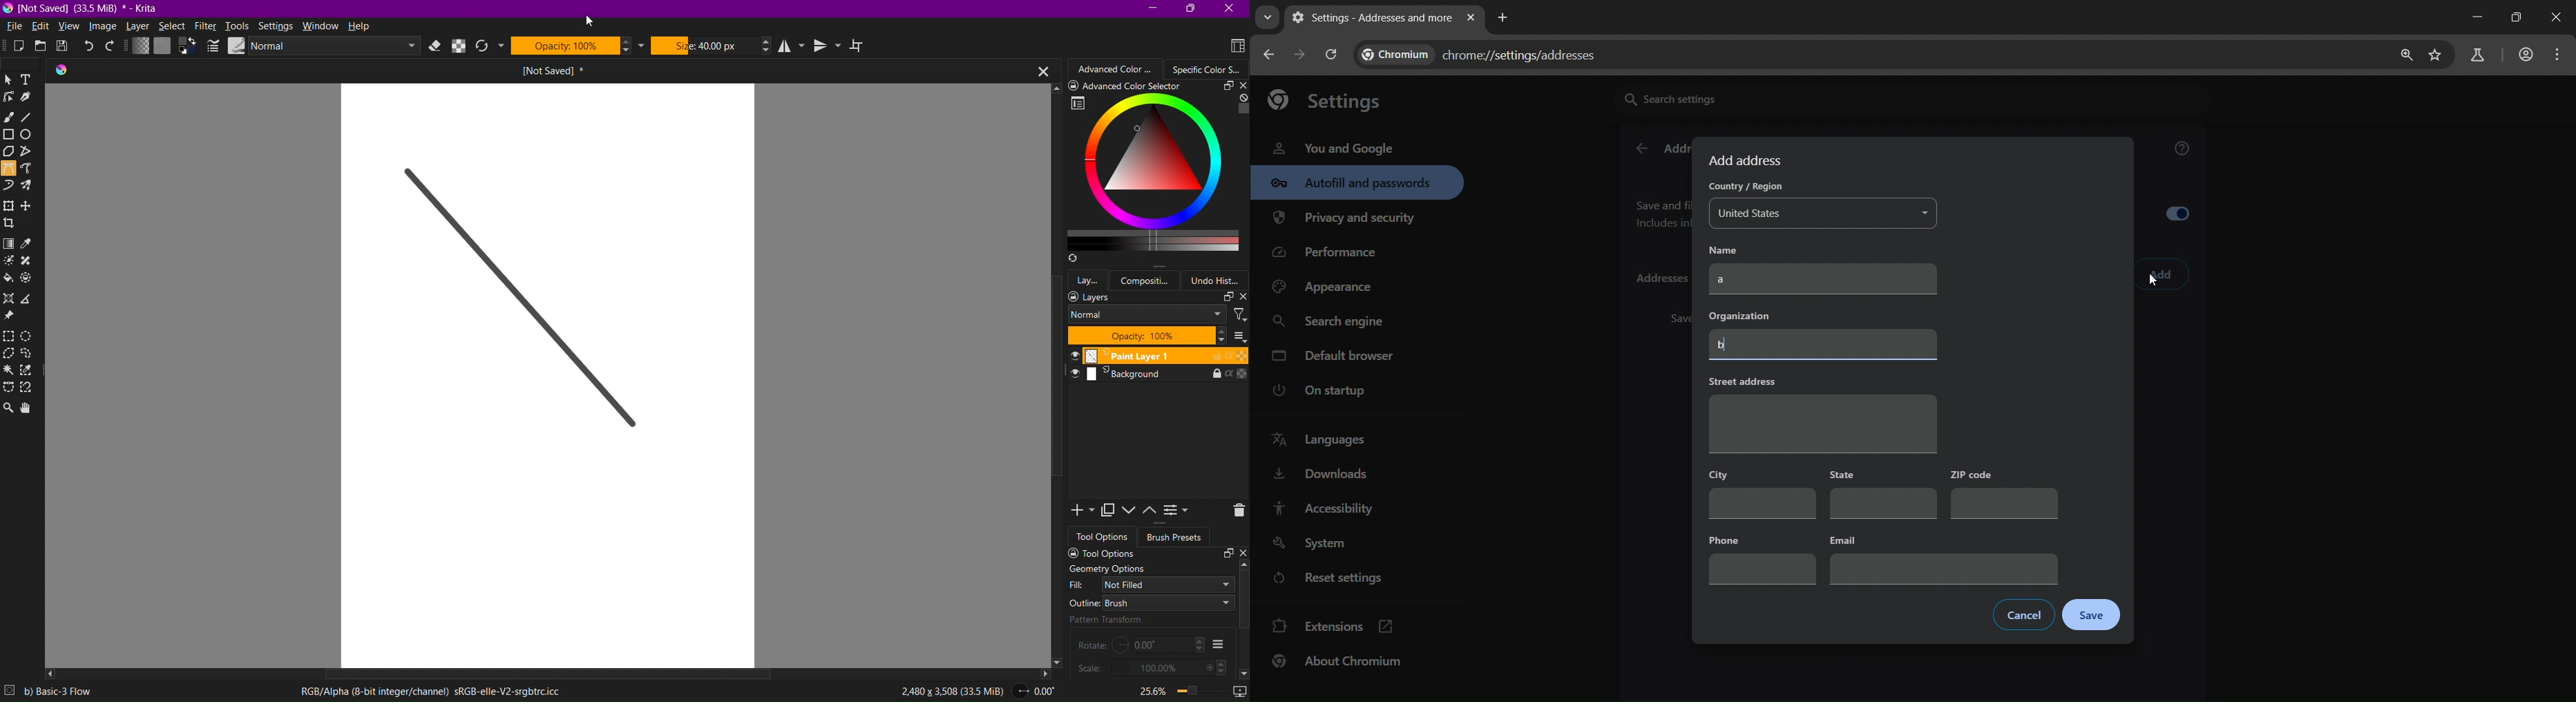 Image resolution: width=2576 pixels, height=728 pixels. Describe the element at coordinates (1147, 335) in the screenshot. I see `Layer Opacity` at that location.